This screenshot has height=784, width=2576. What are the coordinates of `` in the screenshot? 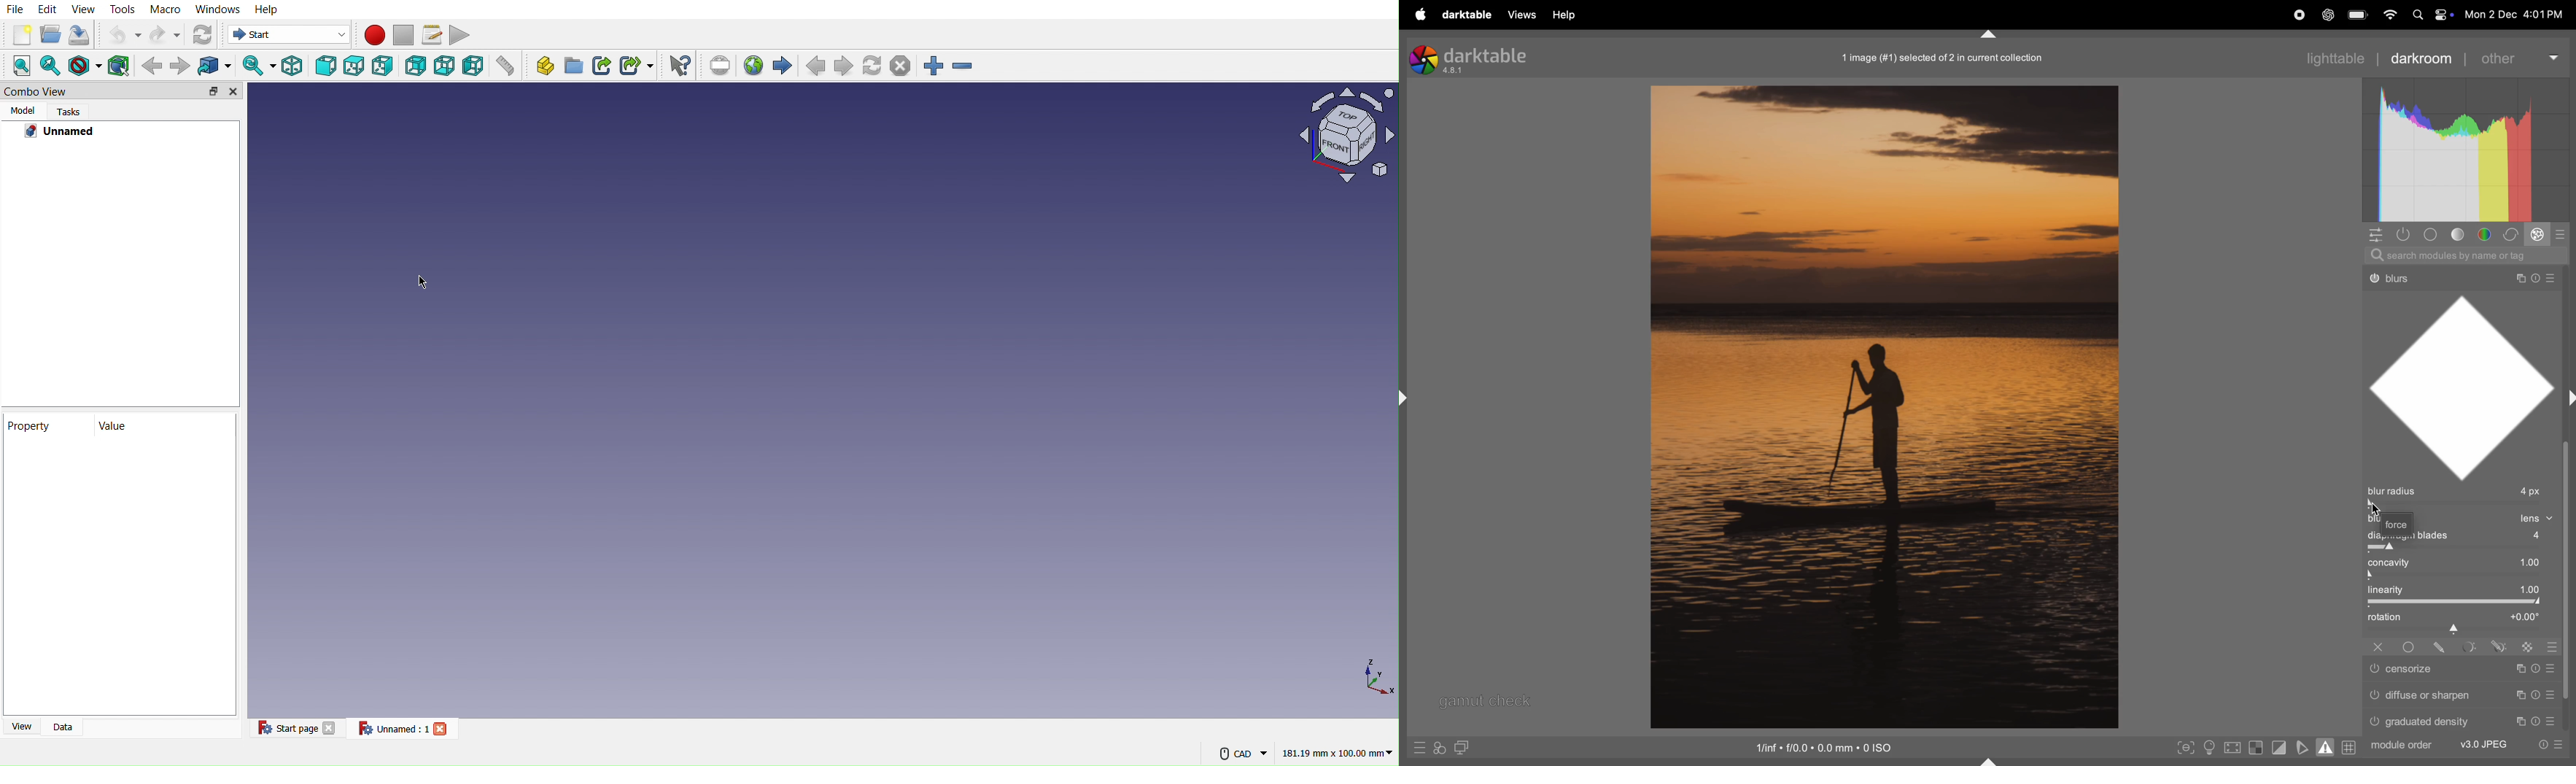 It's located at (2409, 647).